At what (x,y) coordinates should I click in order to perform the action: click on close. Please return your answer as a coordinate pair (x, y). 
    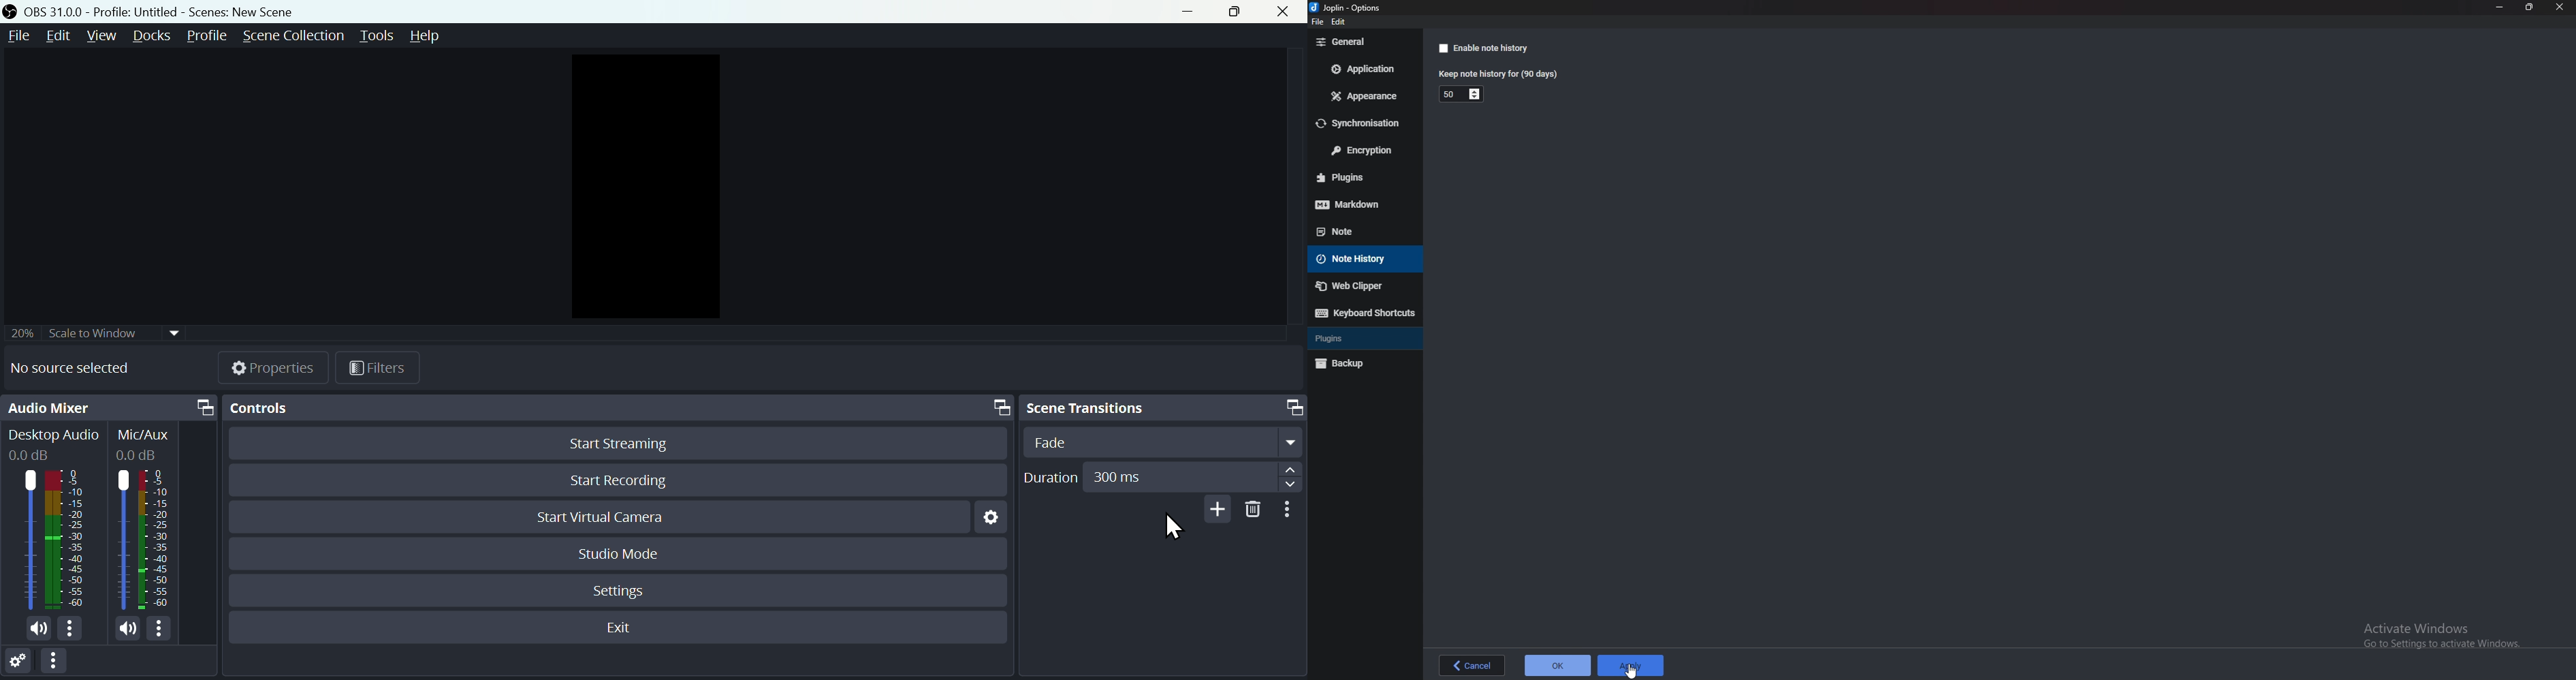
    Looking at the image, I should click on (1287, 12).